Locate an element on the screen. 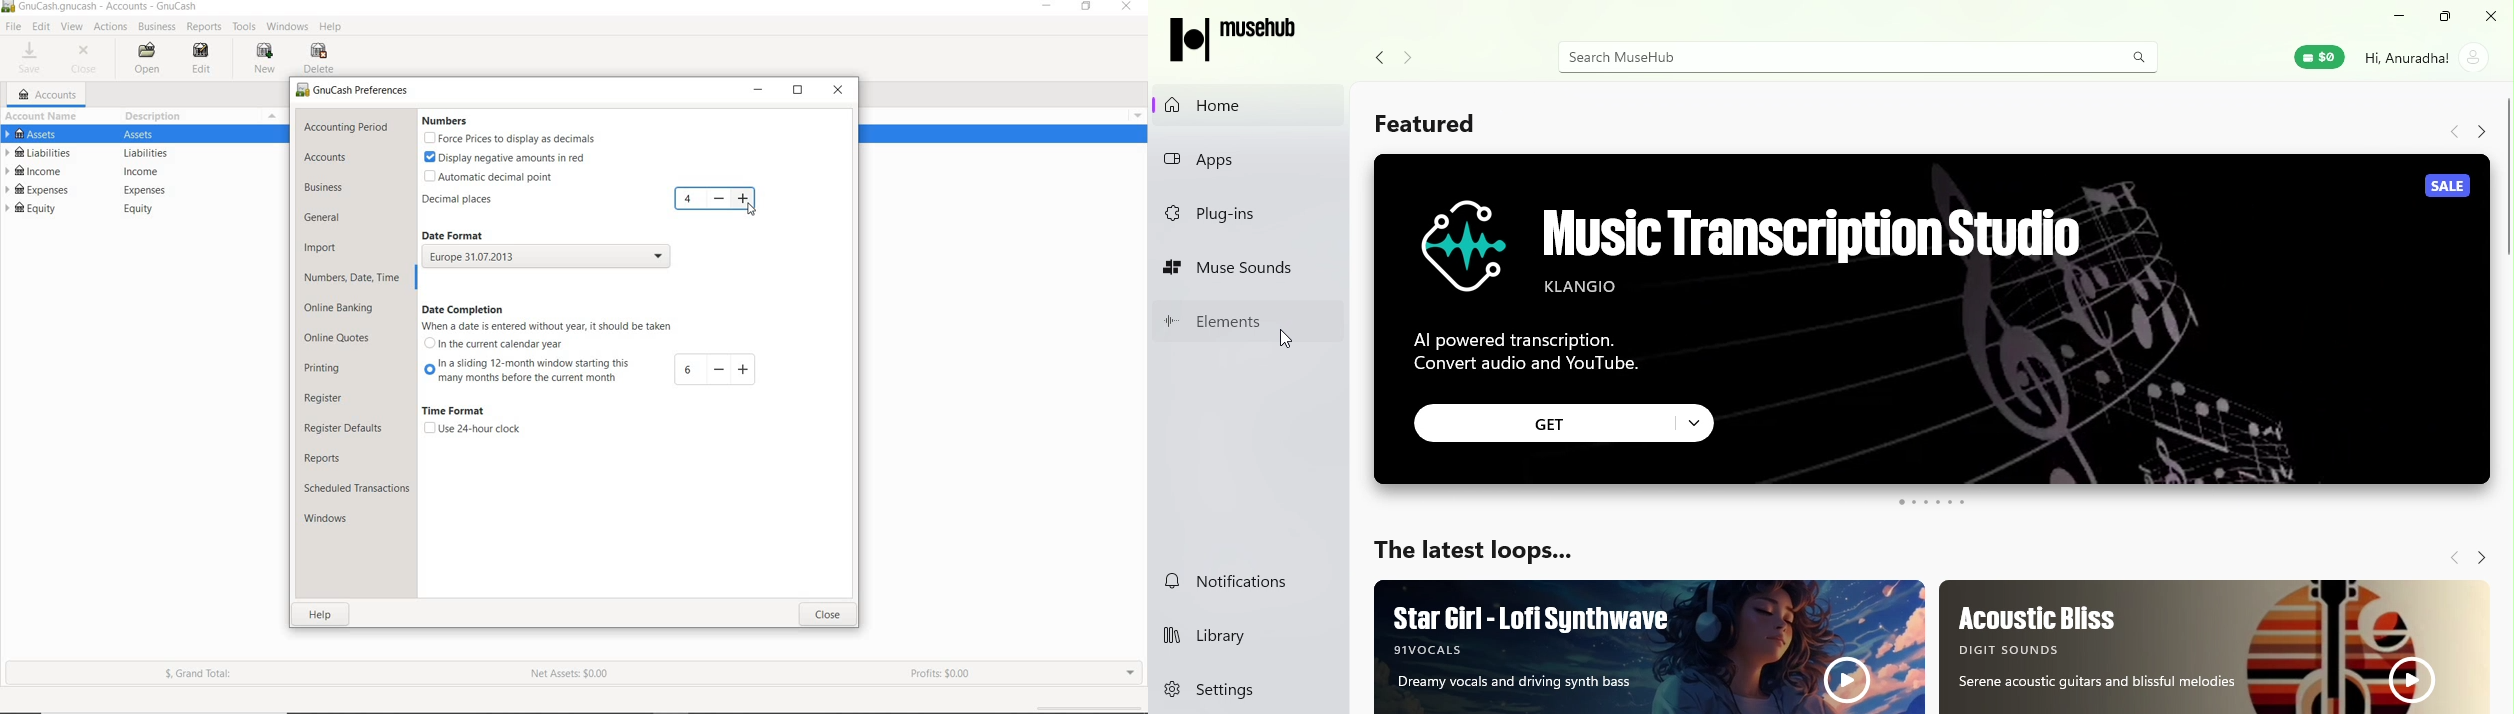 This screenshot has height=728, width=2520. + is located at coordinates (743, 369).